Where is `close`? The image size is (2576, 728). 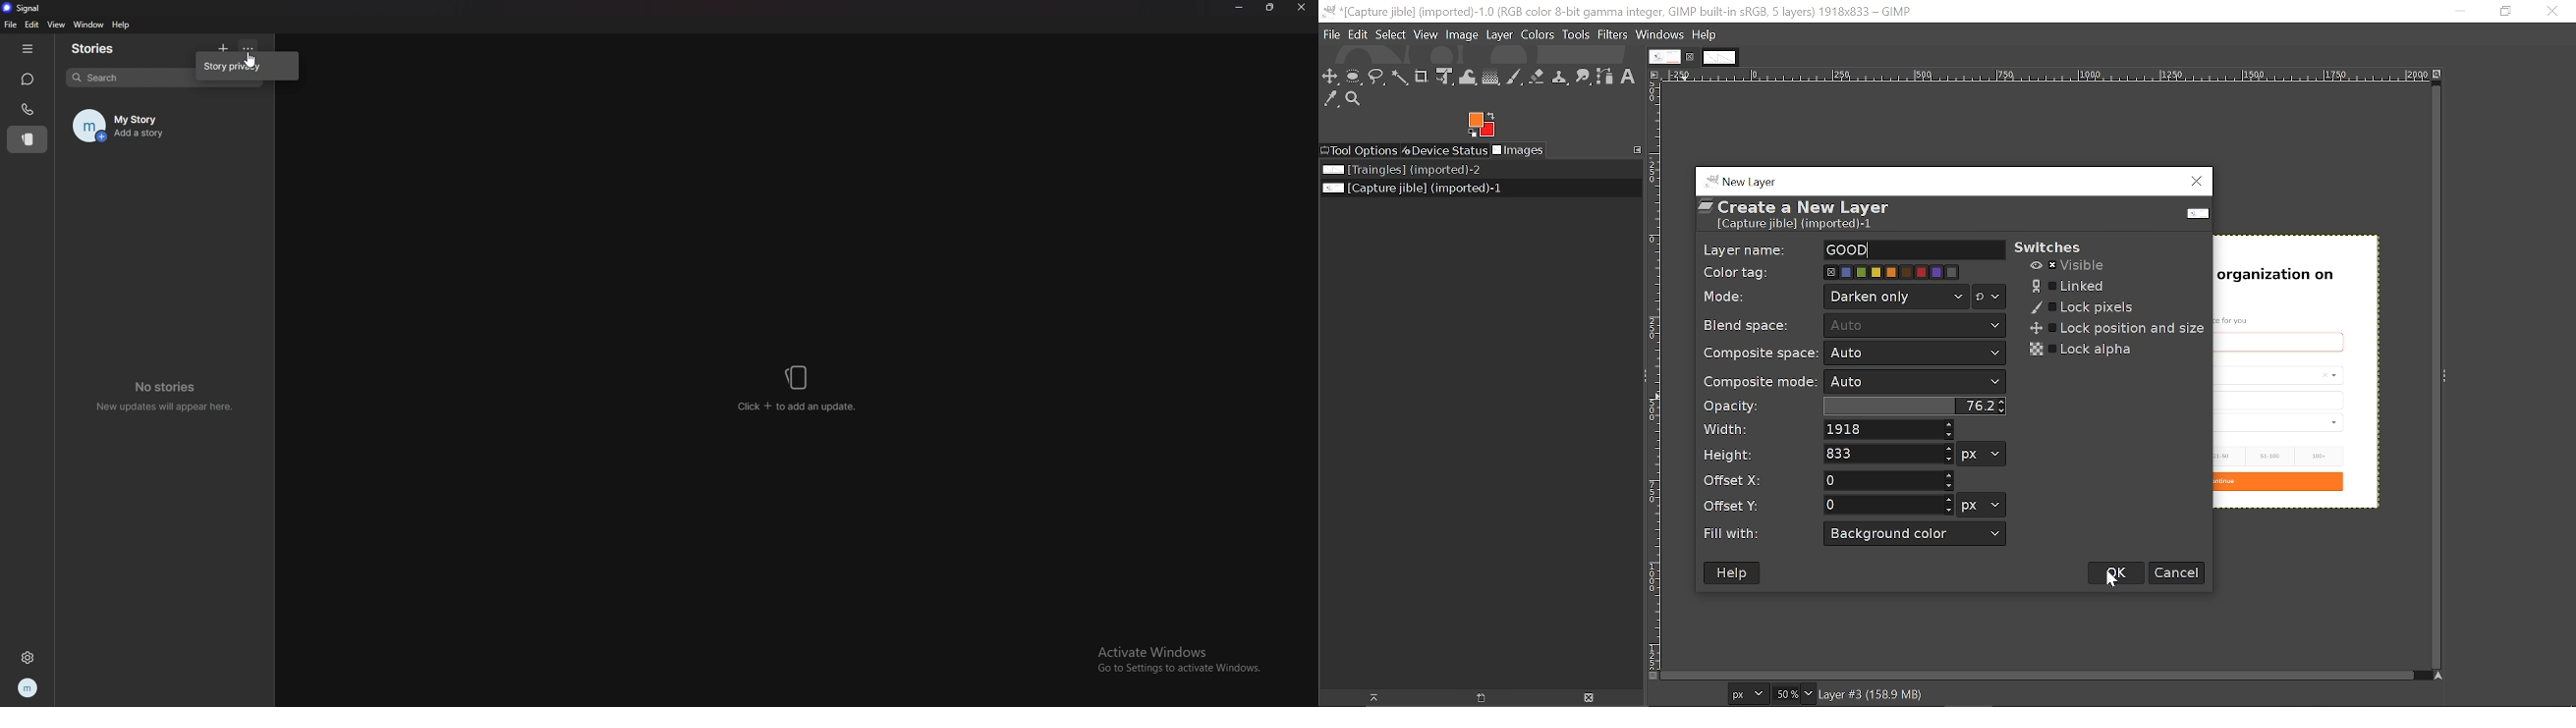
close is located at coordinates (1301, 8).